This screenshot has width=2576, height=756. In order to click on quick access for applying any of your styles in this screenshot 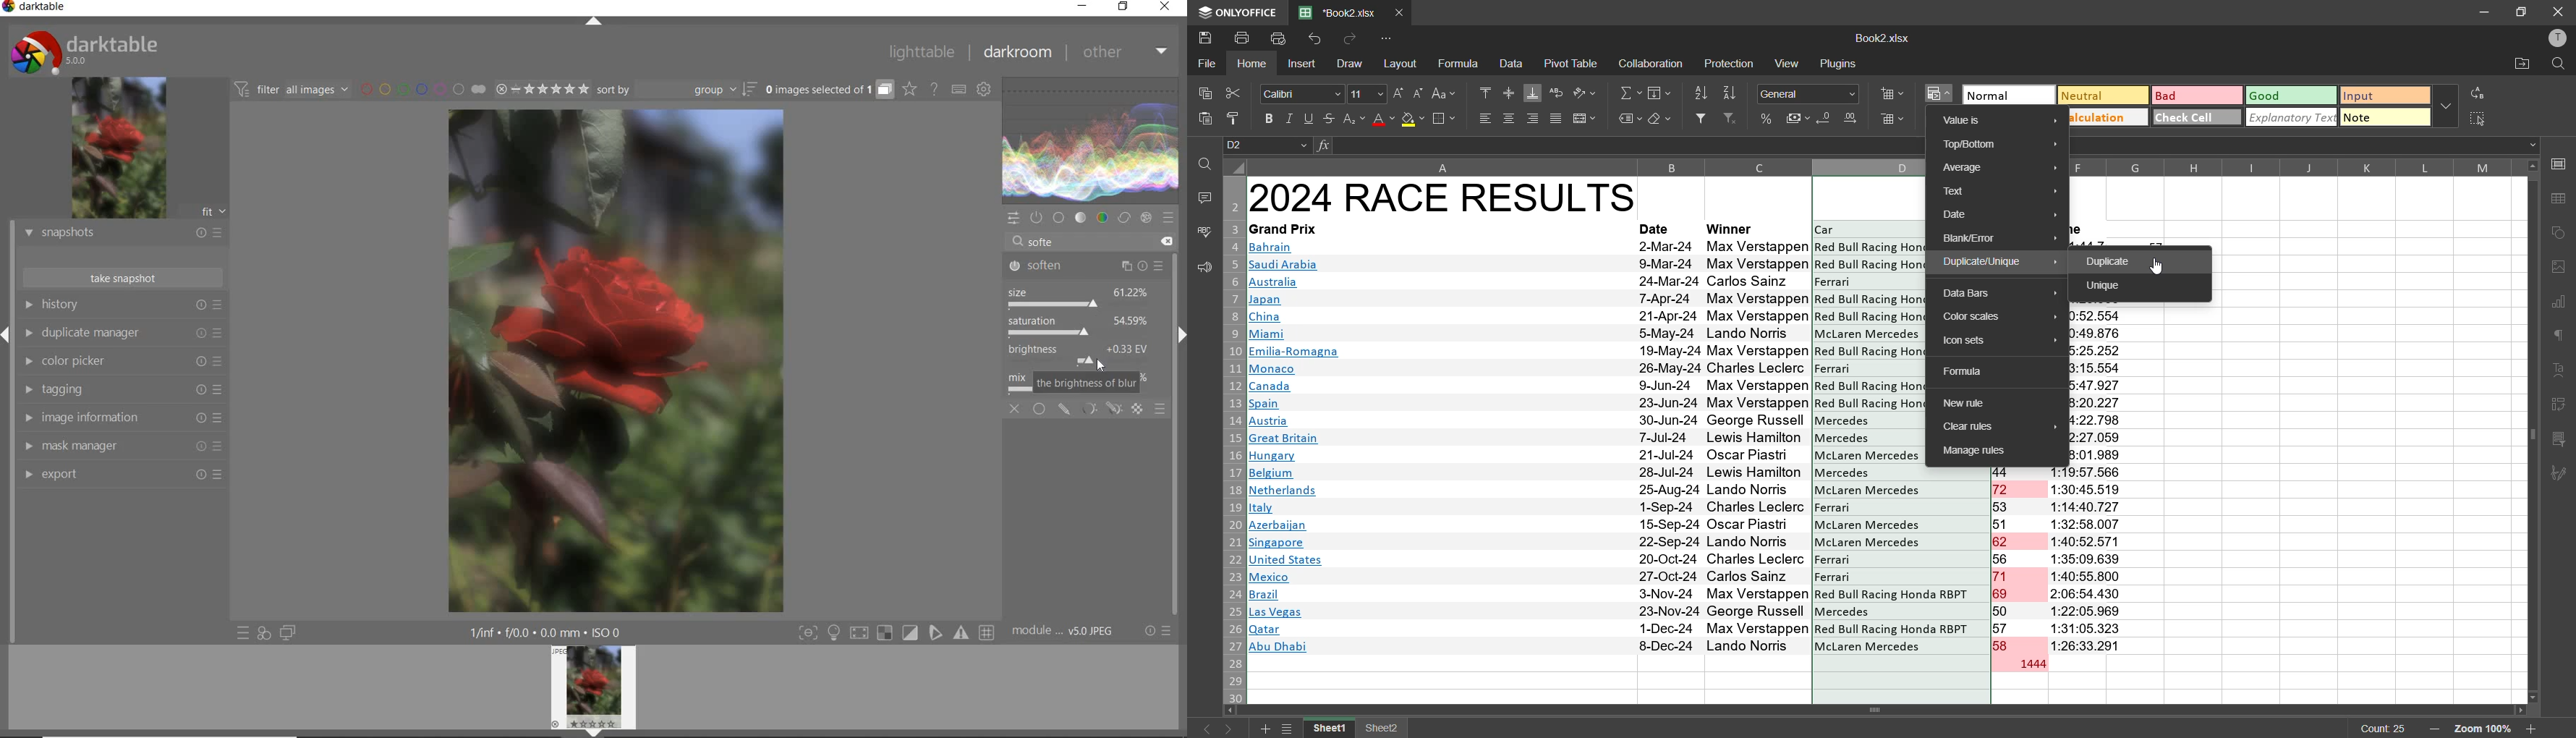, I will do `click(264, 635)`.